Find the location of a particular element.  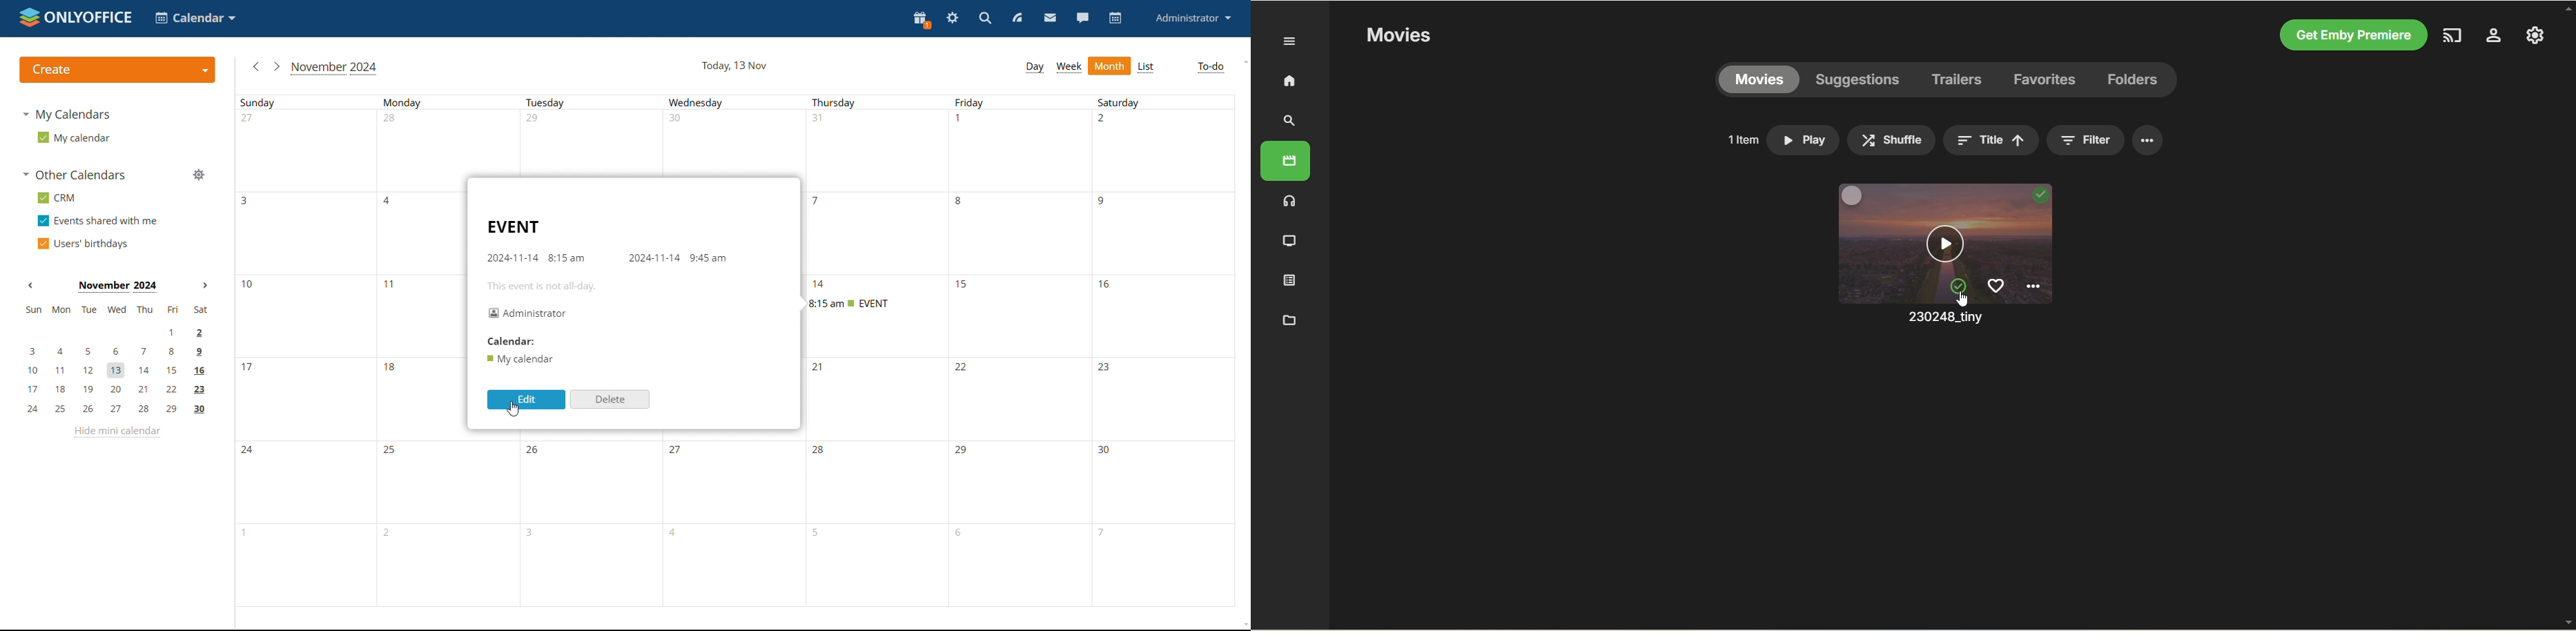

unallocated time slots is located at coordinates (737, 145).